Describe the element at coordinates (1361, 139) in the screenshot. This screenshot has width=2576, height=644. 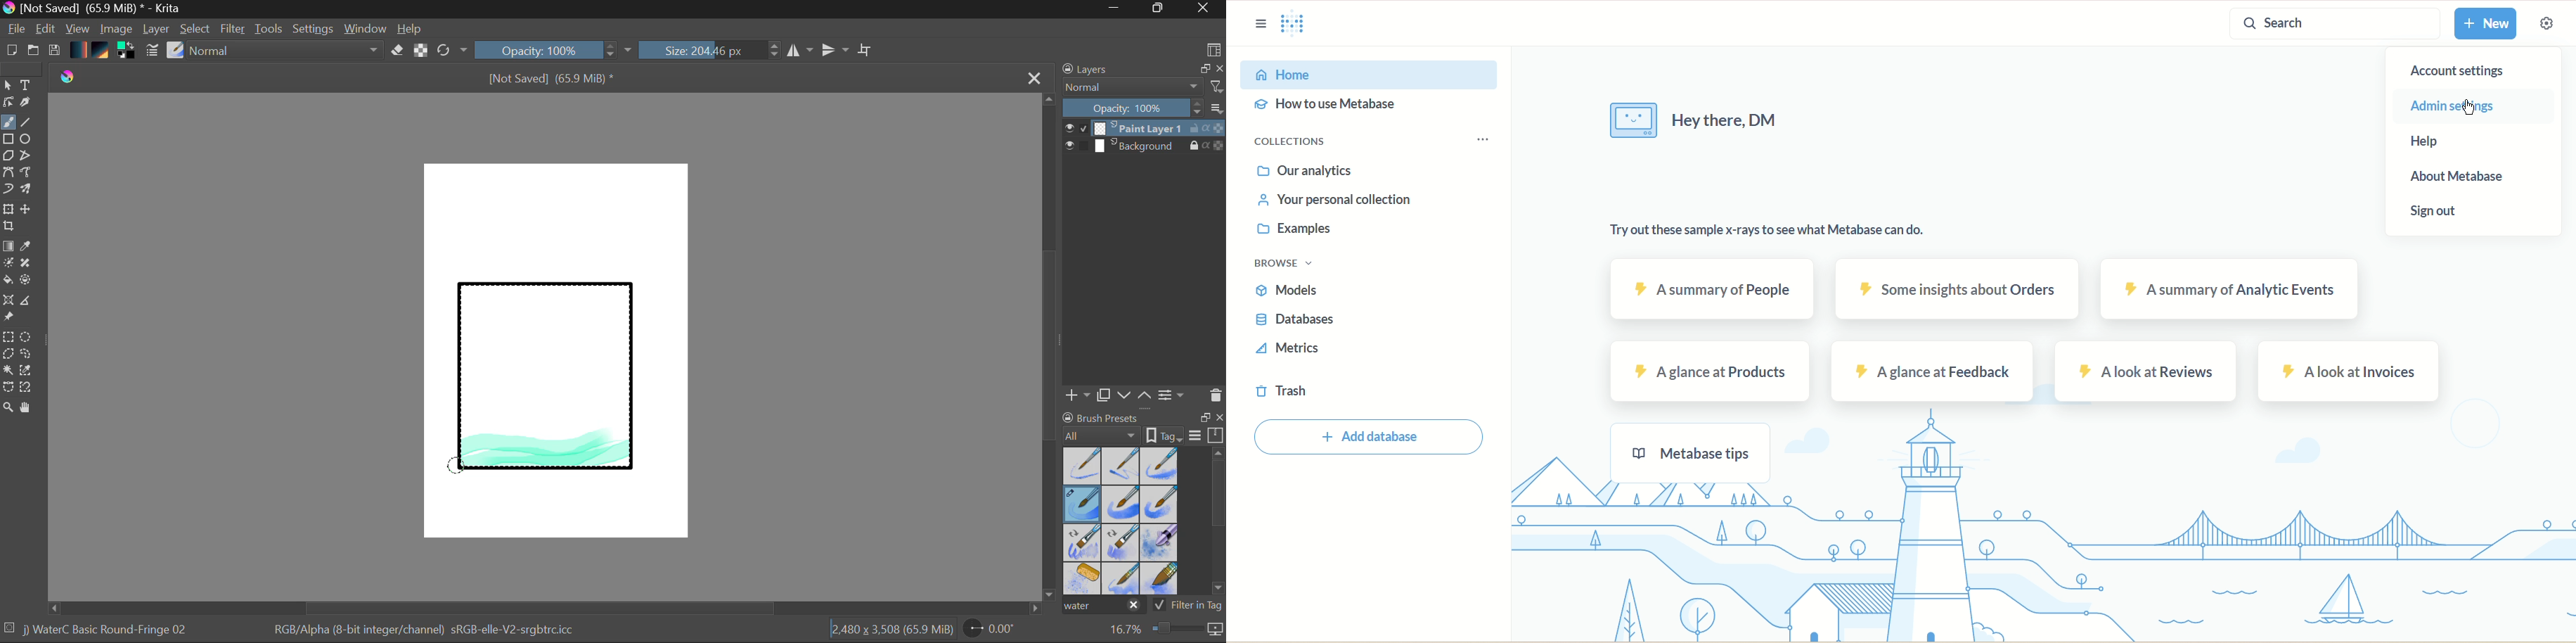
I see `Collections` at that location.